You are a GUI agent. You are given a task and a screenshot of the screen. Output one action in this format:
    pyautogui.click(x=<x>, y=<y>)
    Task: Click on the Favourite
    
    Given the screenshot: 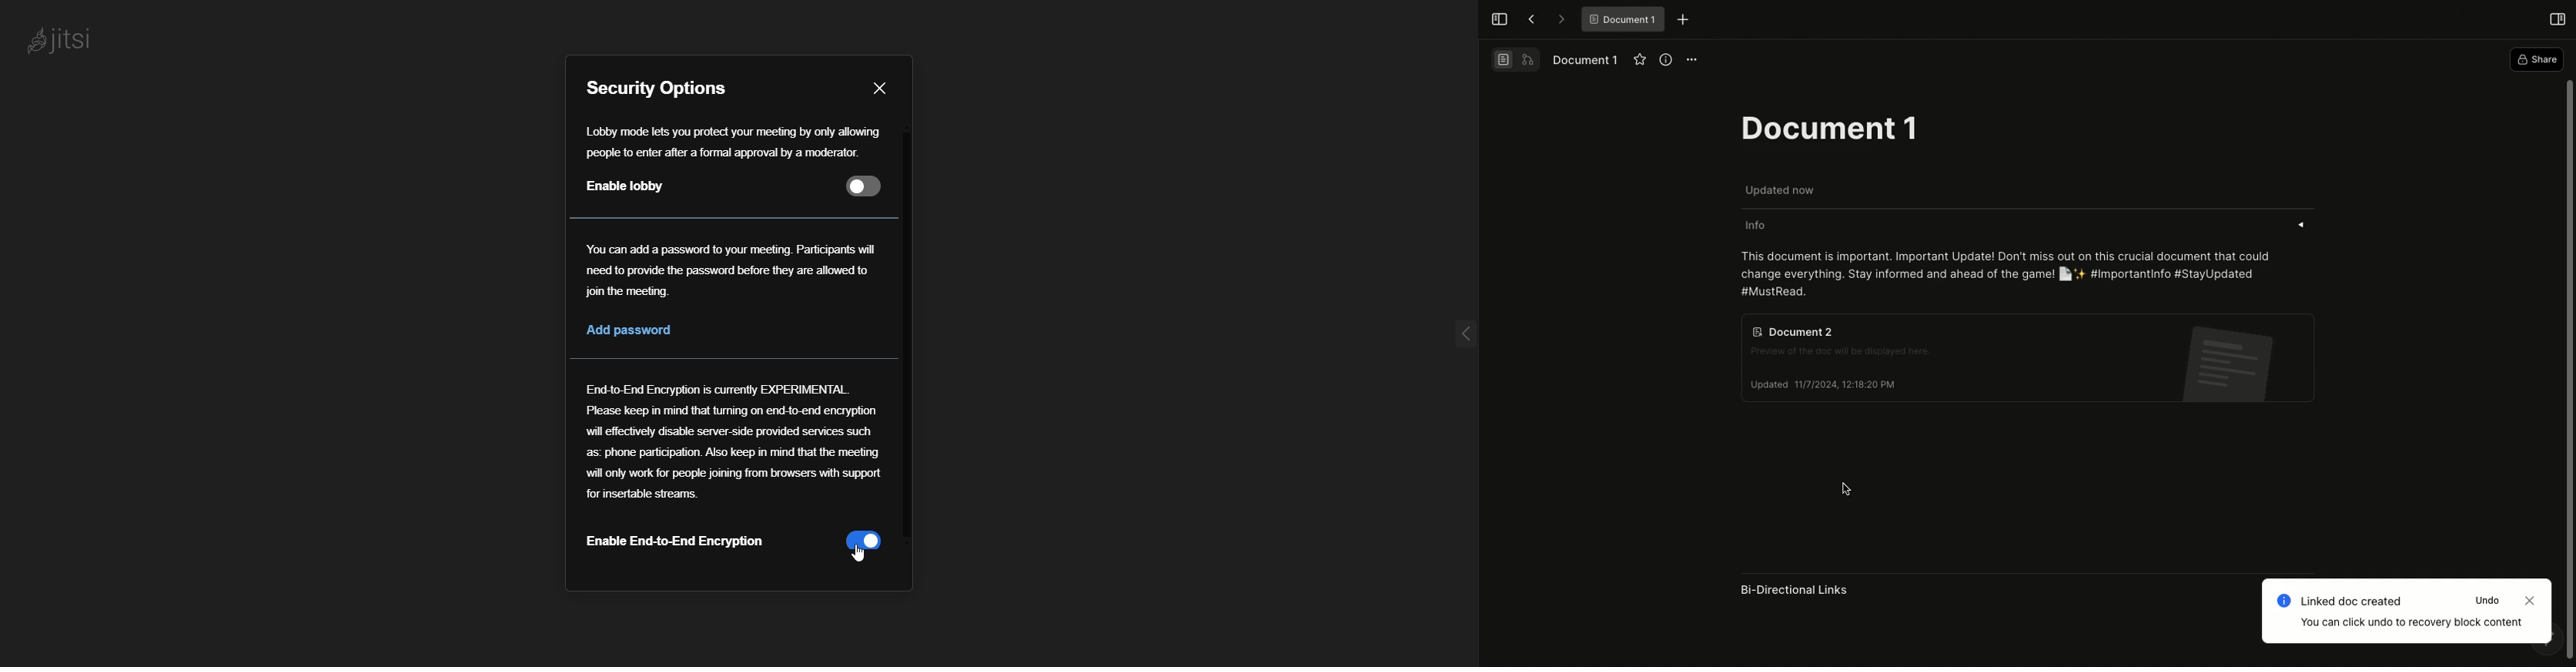 What is the action you would take?
    pyautogui.click(x=1639, y=60)
    